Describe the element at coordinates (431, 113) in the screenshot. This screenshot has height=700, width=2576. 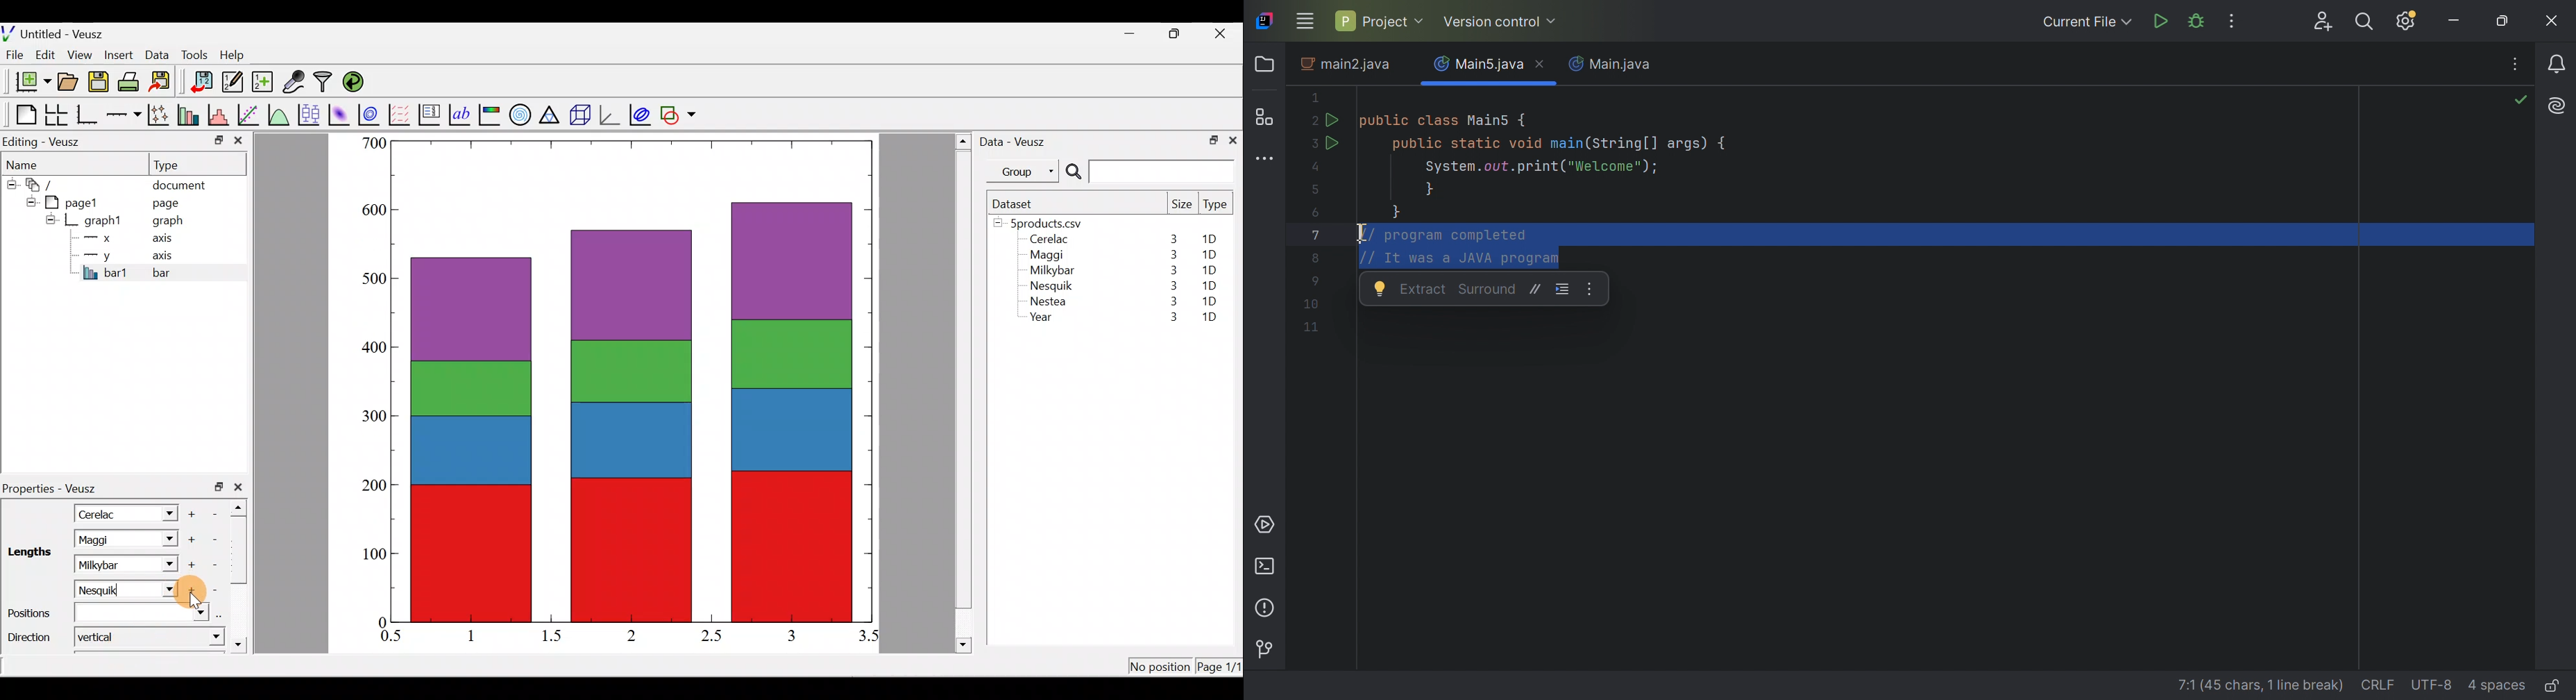
I see `Plot key` at that location.